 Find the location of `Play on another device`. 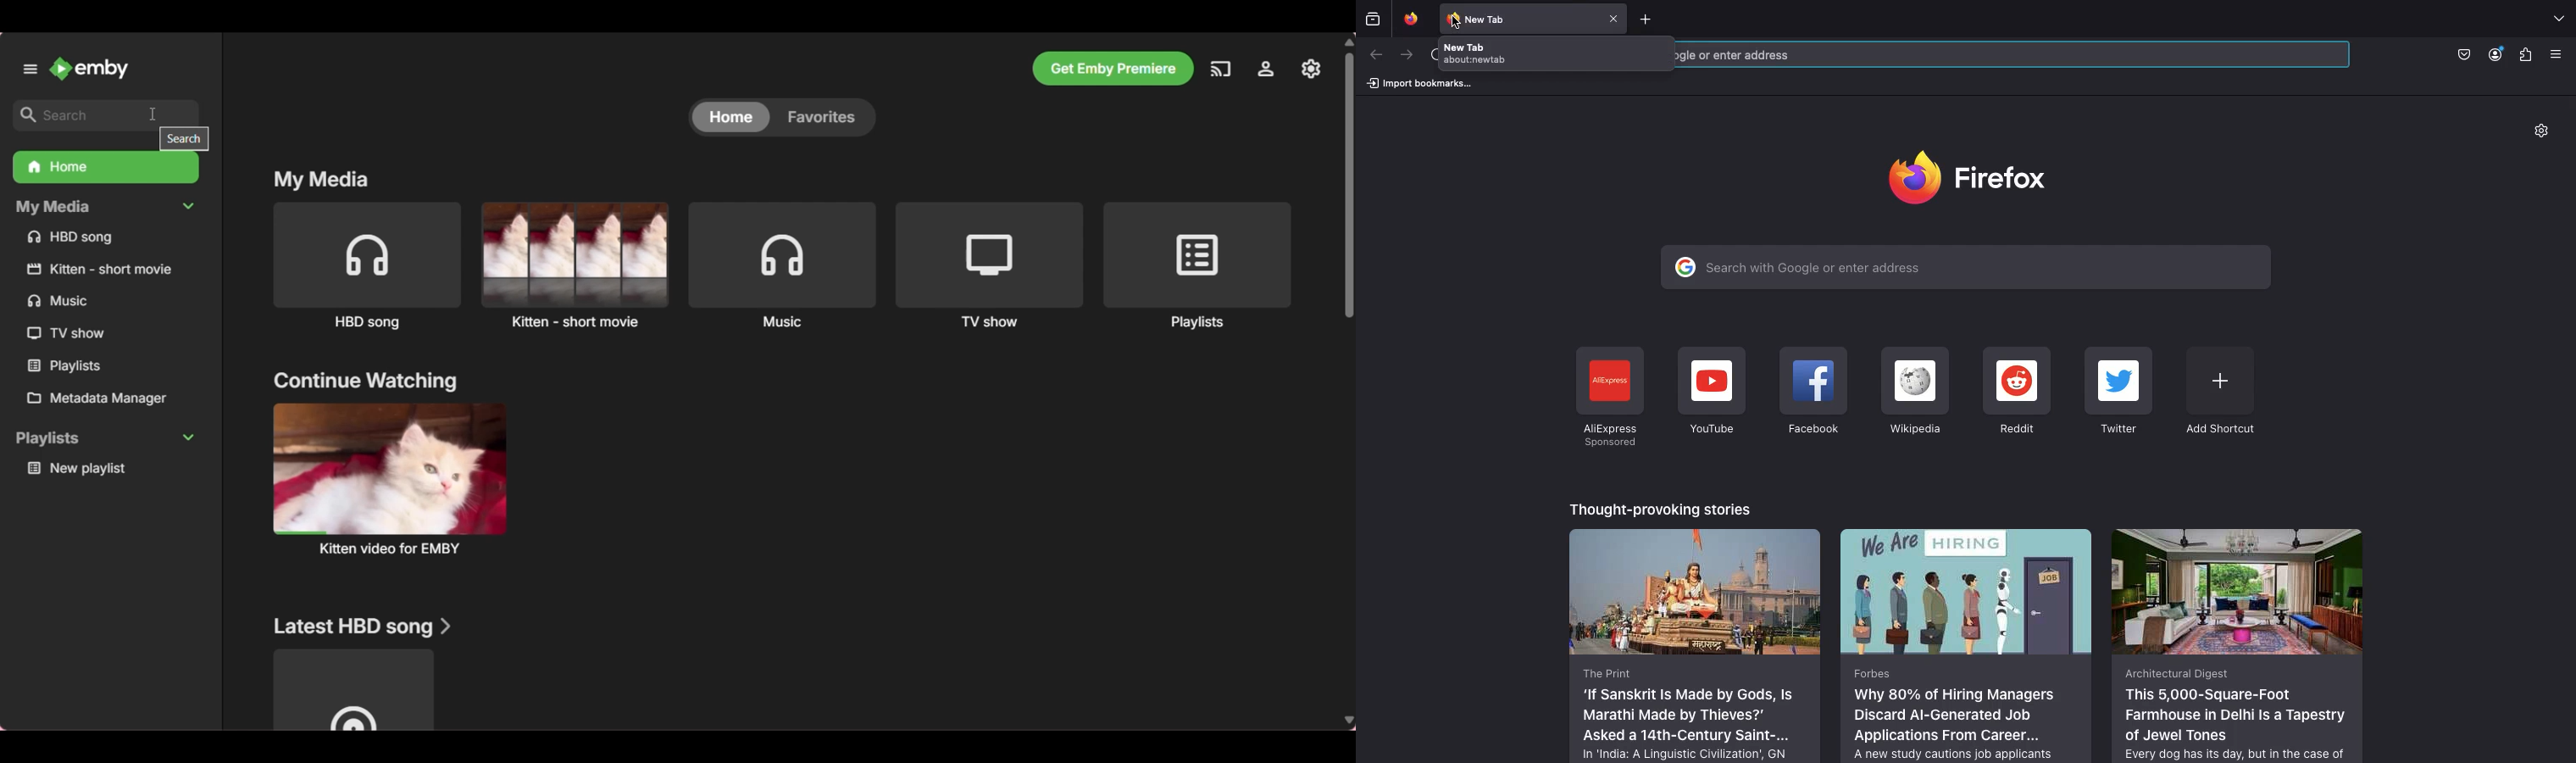

Play on another device is located at coordinates (1220, 73).